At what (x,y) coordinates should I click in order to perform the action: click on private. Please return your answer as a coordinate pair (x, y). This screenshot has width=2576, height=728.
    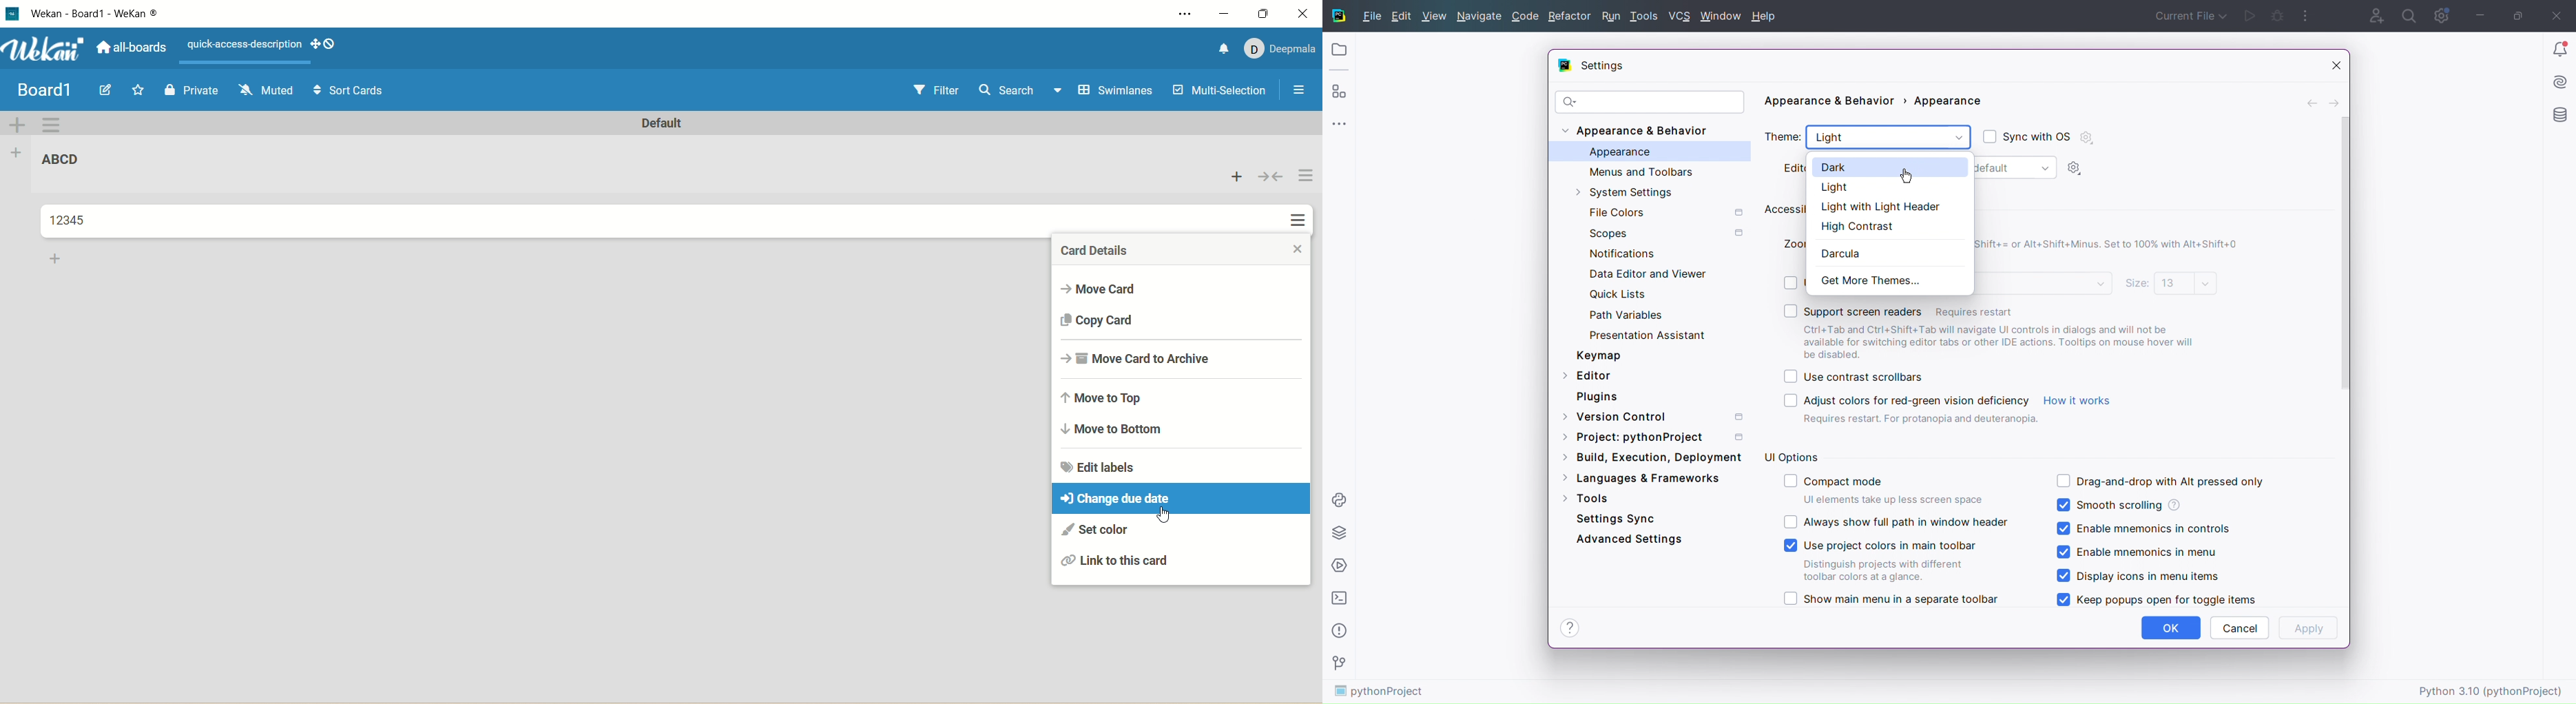
    Looking at the image, I should click on (189, 92).